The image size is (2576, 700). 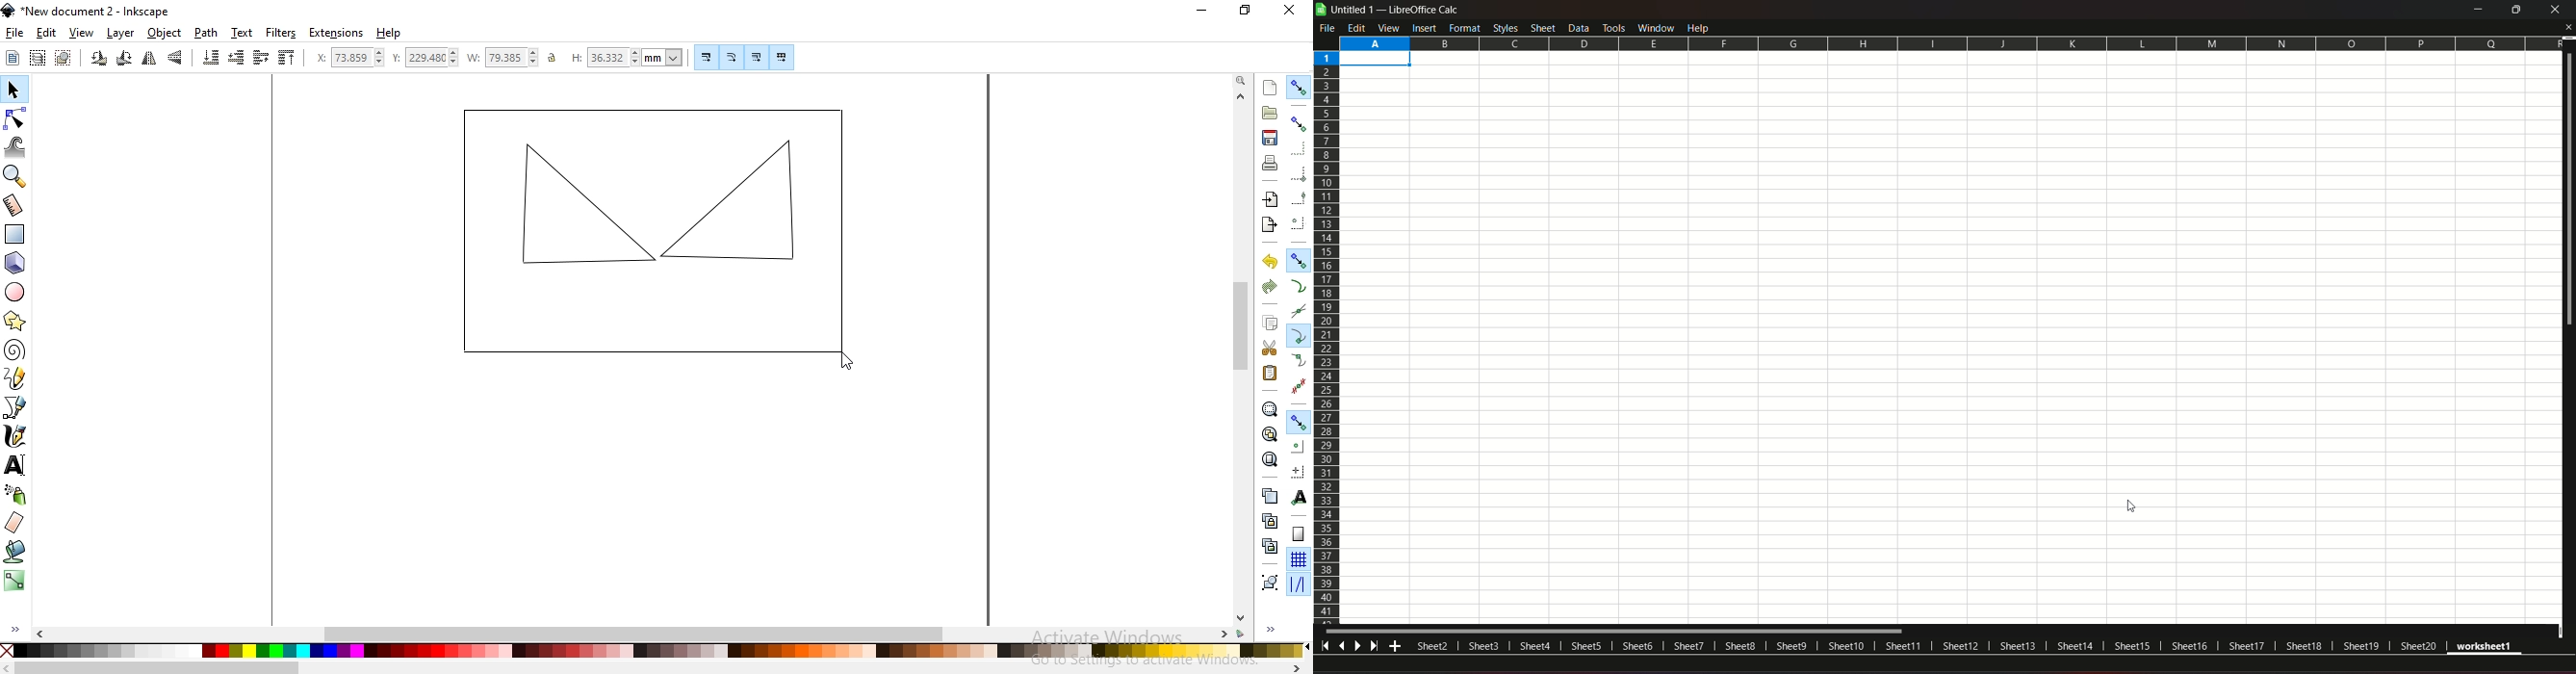 I want to click on redo the action, so click(x=1271, y=286).